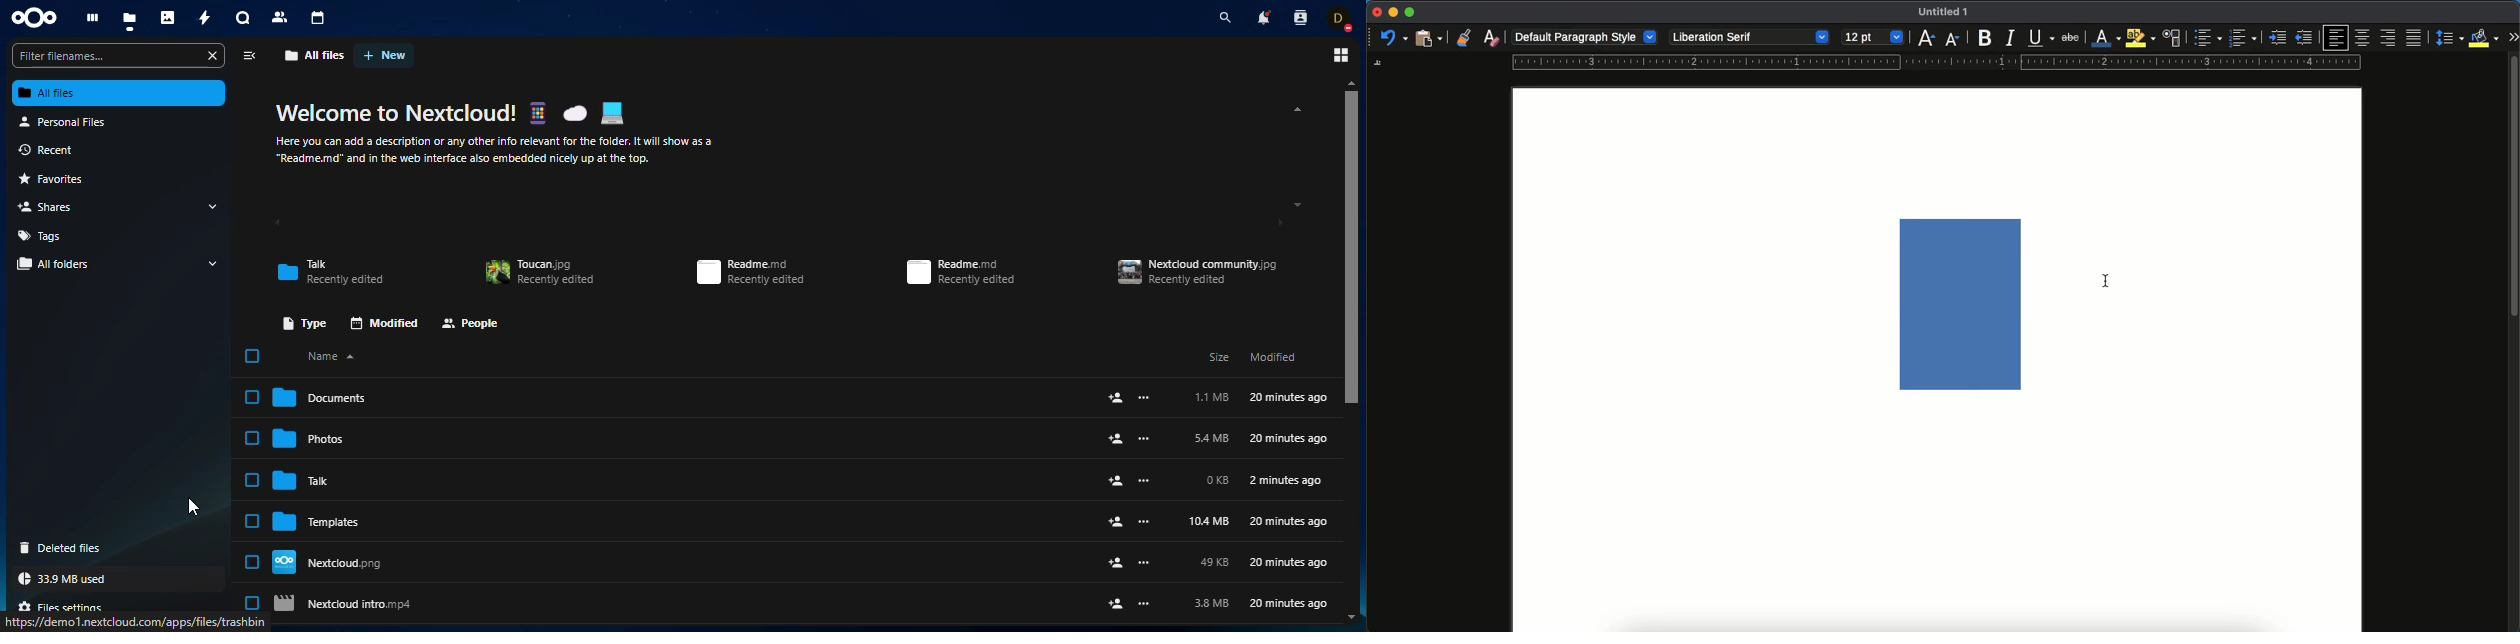  What do you see at coordinates (1290, 480) in the screenshot?
I see `2 minutes ago` at bounding box center [1290, 480].